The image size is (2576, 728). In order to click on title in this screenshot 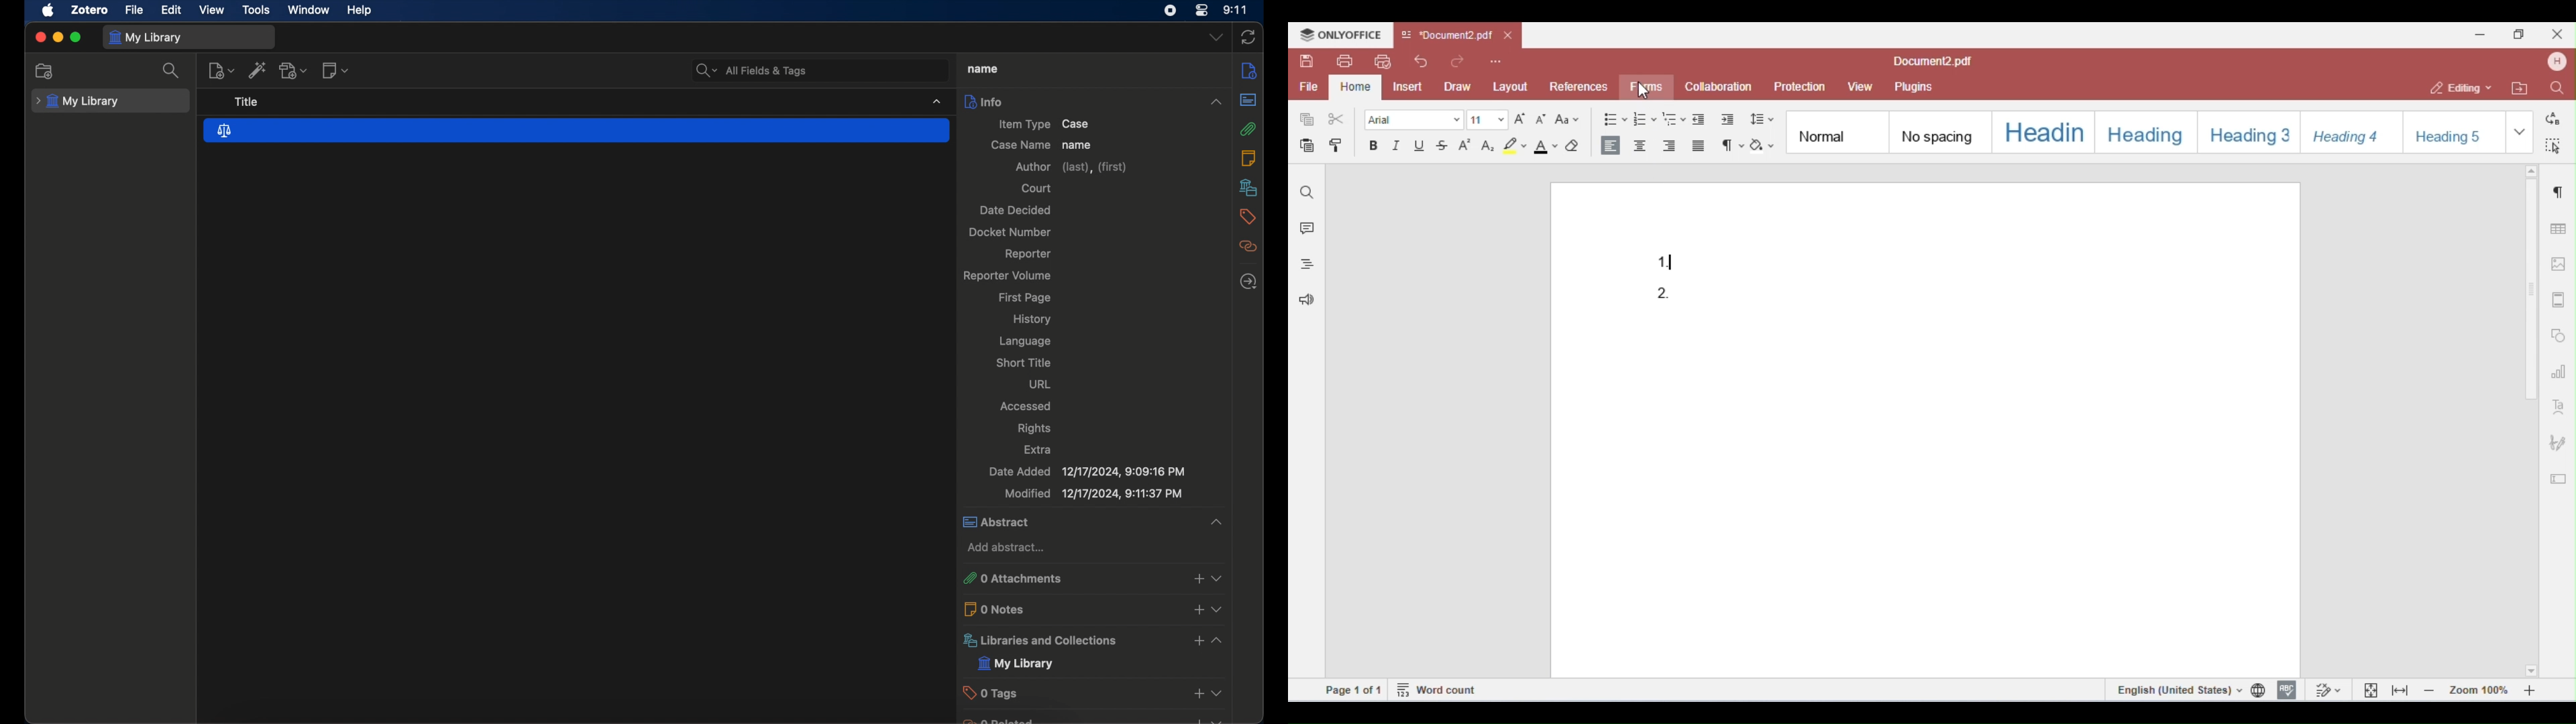, I will do `click(246, 101)`.